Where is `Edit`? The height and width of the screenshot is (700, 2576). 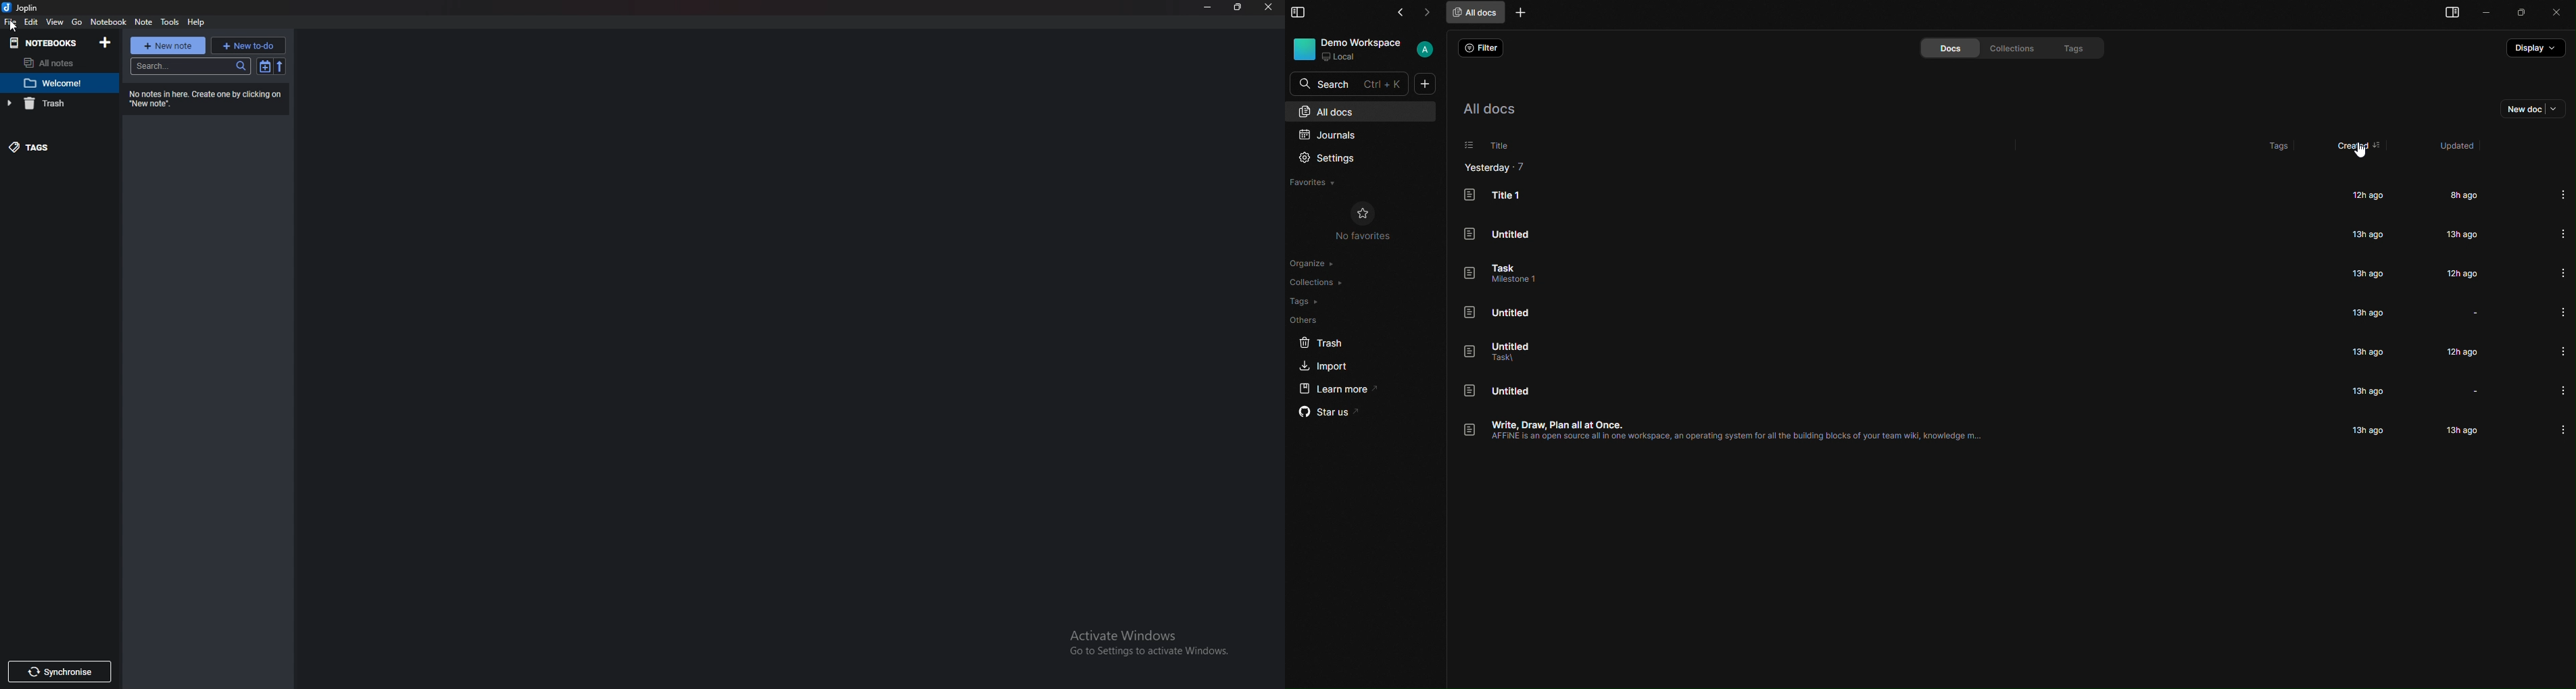 Edit is located at coordinates (31, 22).